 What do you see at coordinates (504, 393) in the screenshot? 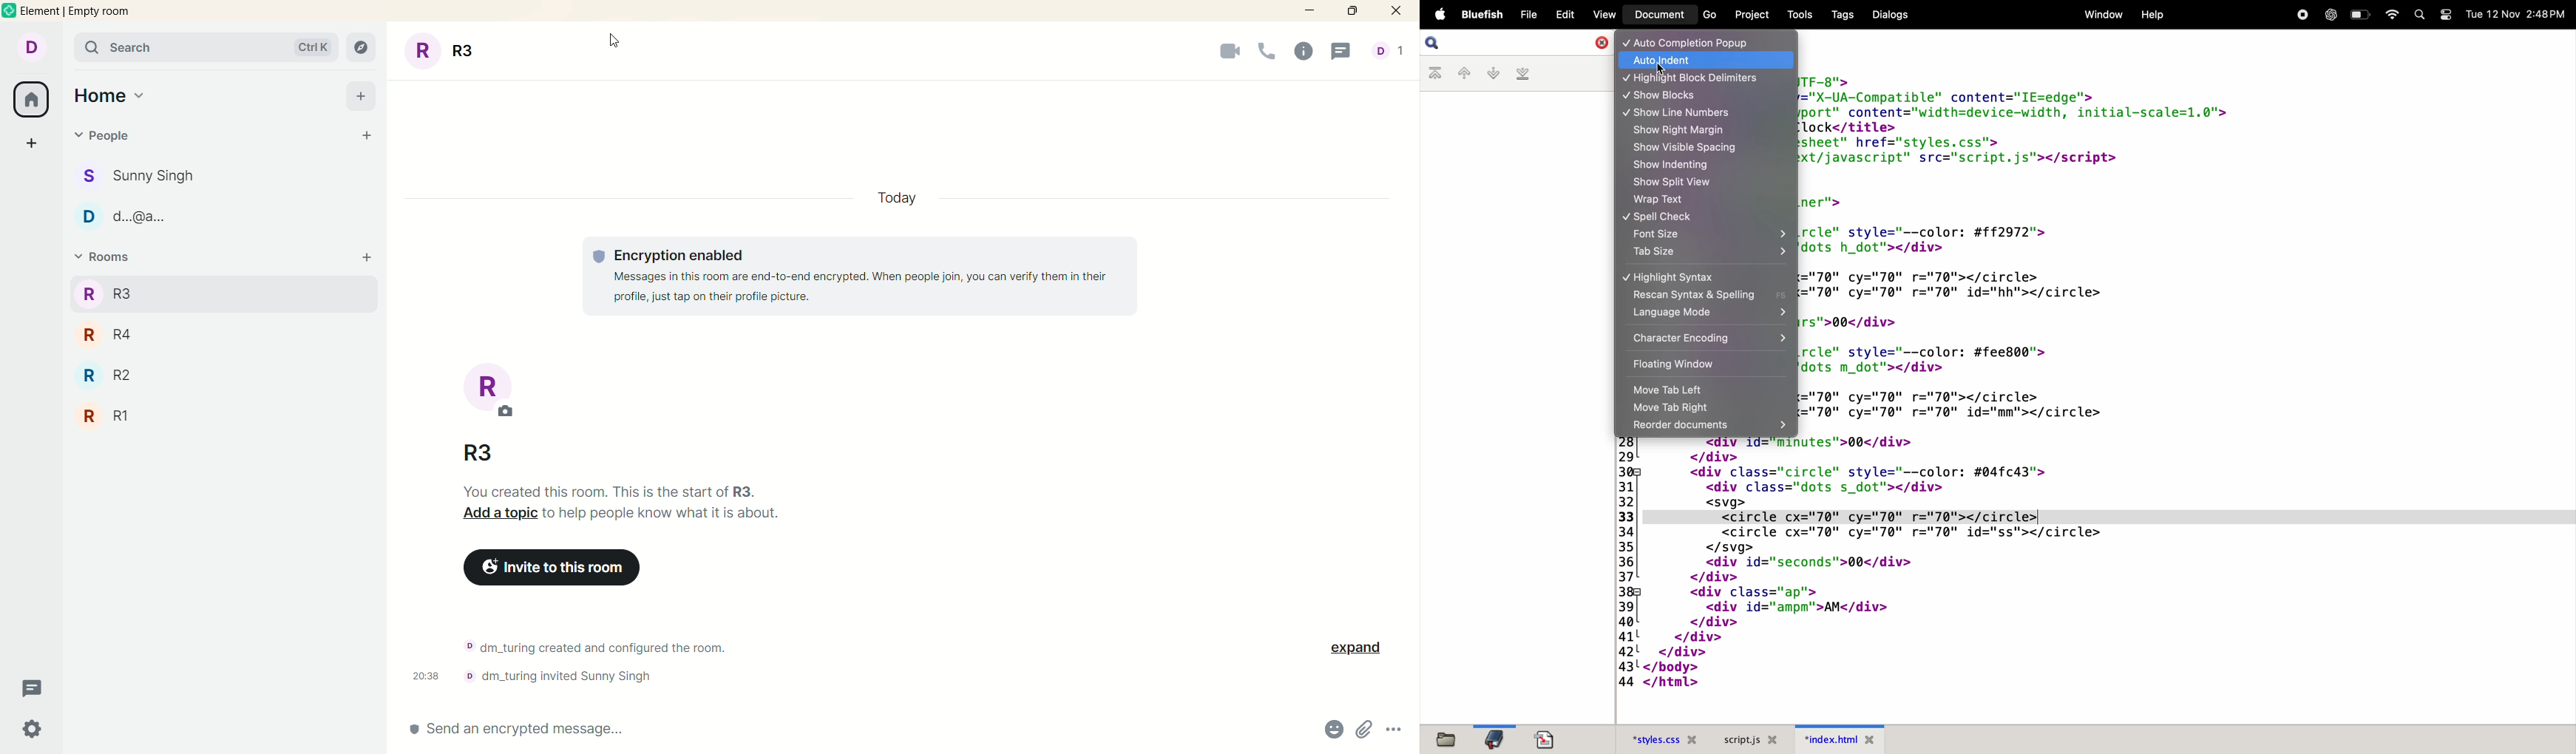
I see `R` at bounding box center [504, 393].